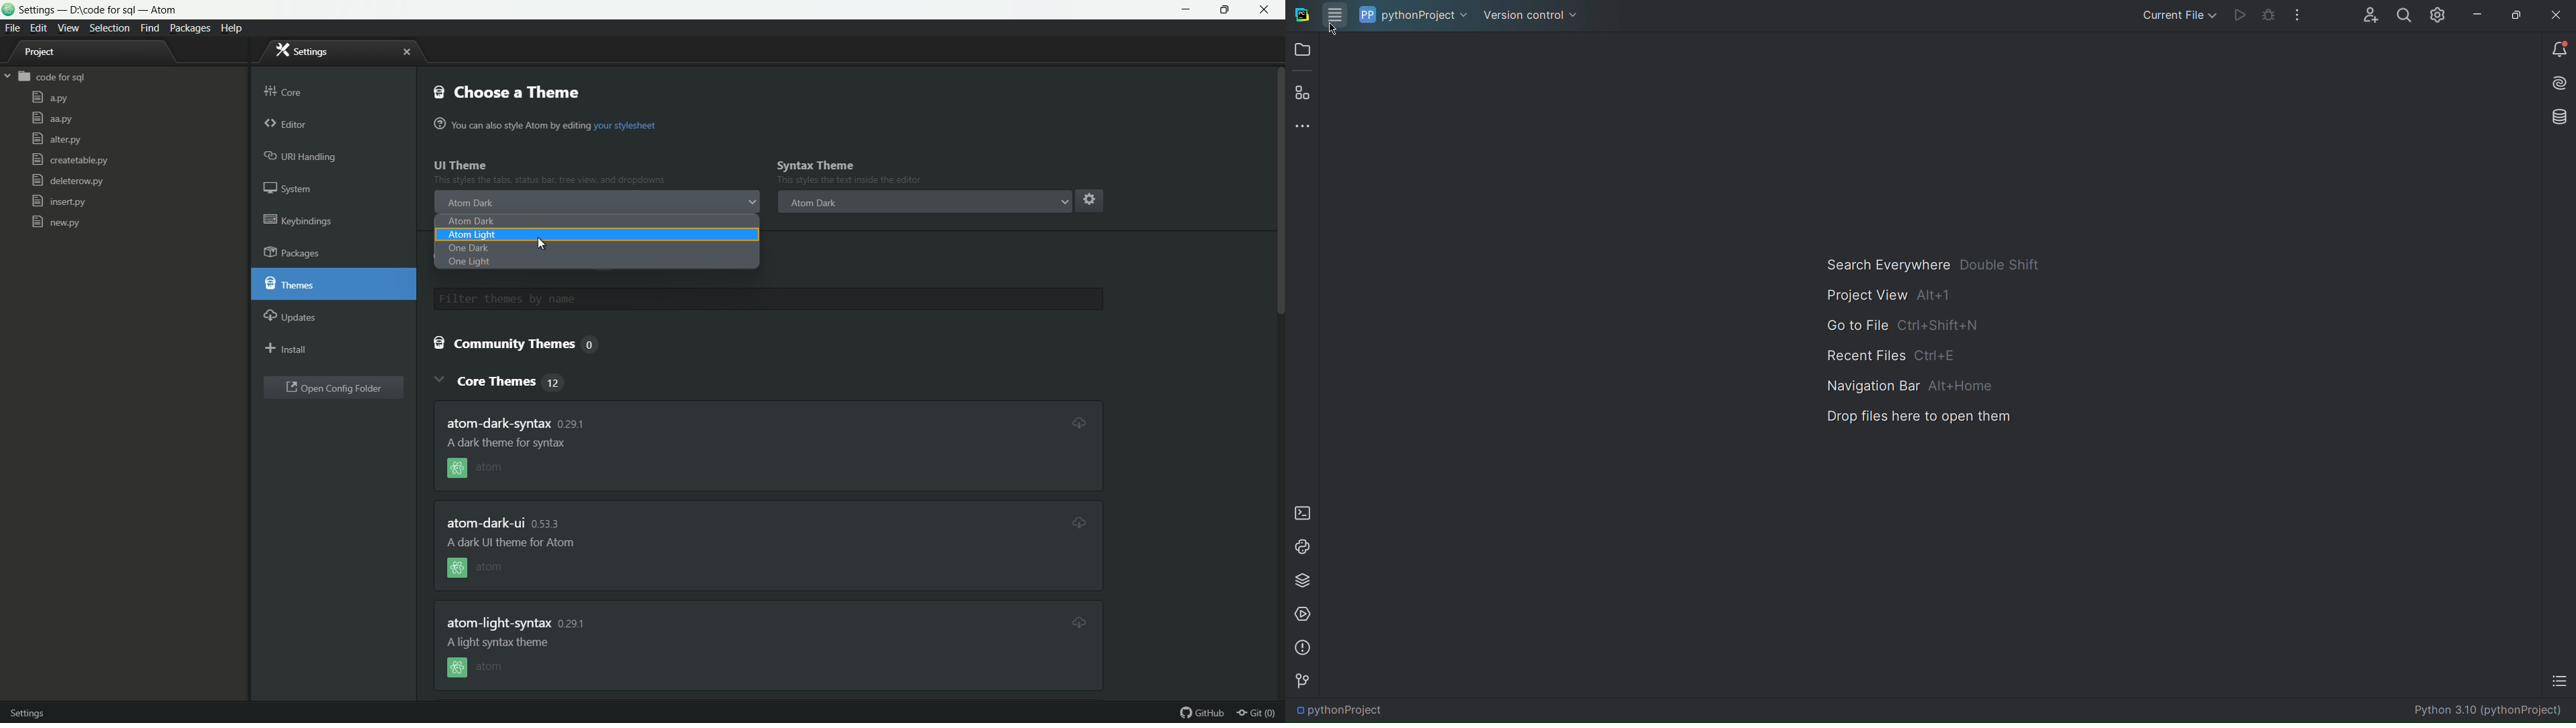  Describe the element at coordinates (1302, 681) in the screenshot. I see `Version Control` at that location.